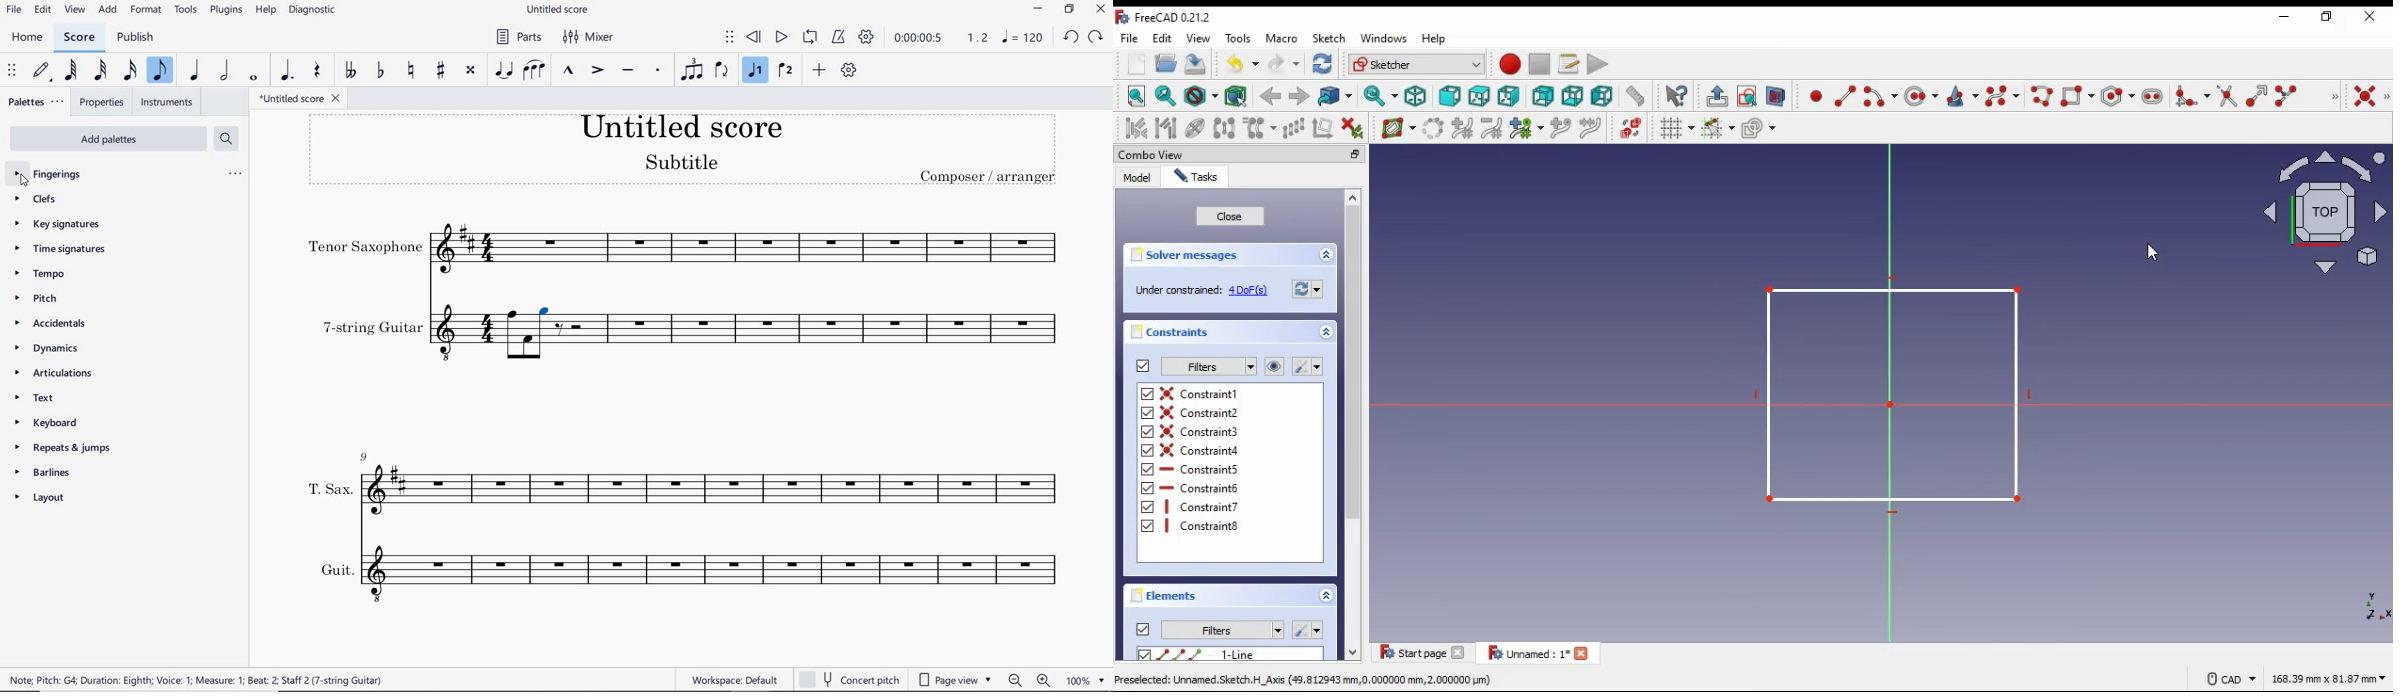 This screenshot has width=2408, height=700. Describe the element at coordinates (2002, 95) in the screenshot. I see `create bspline` at that location.